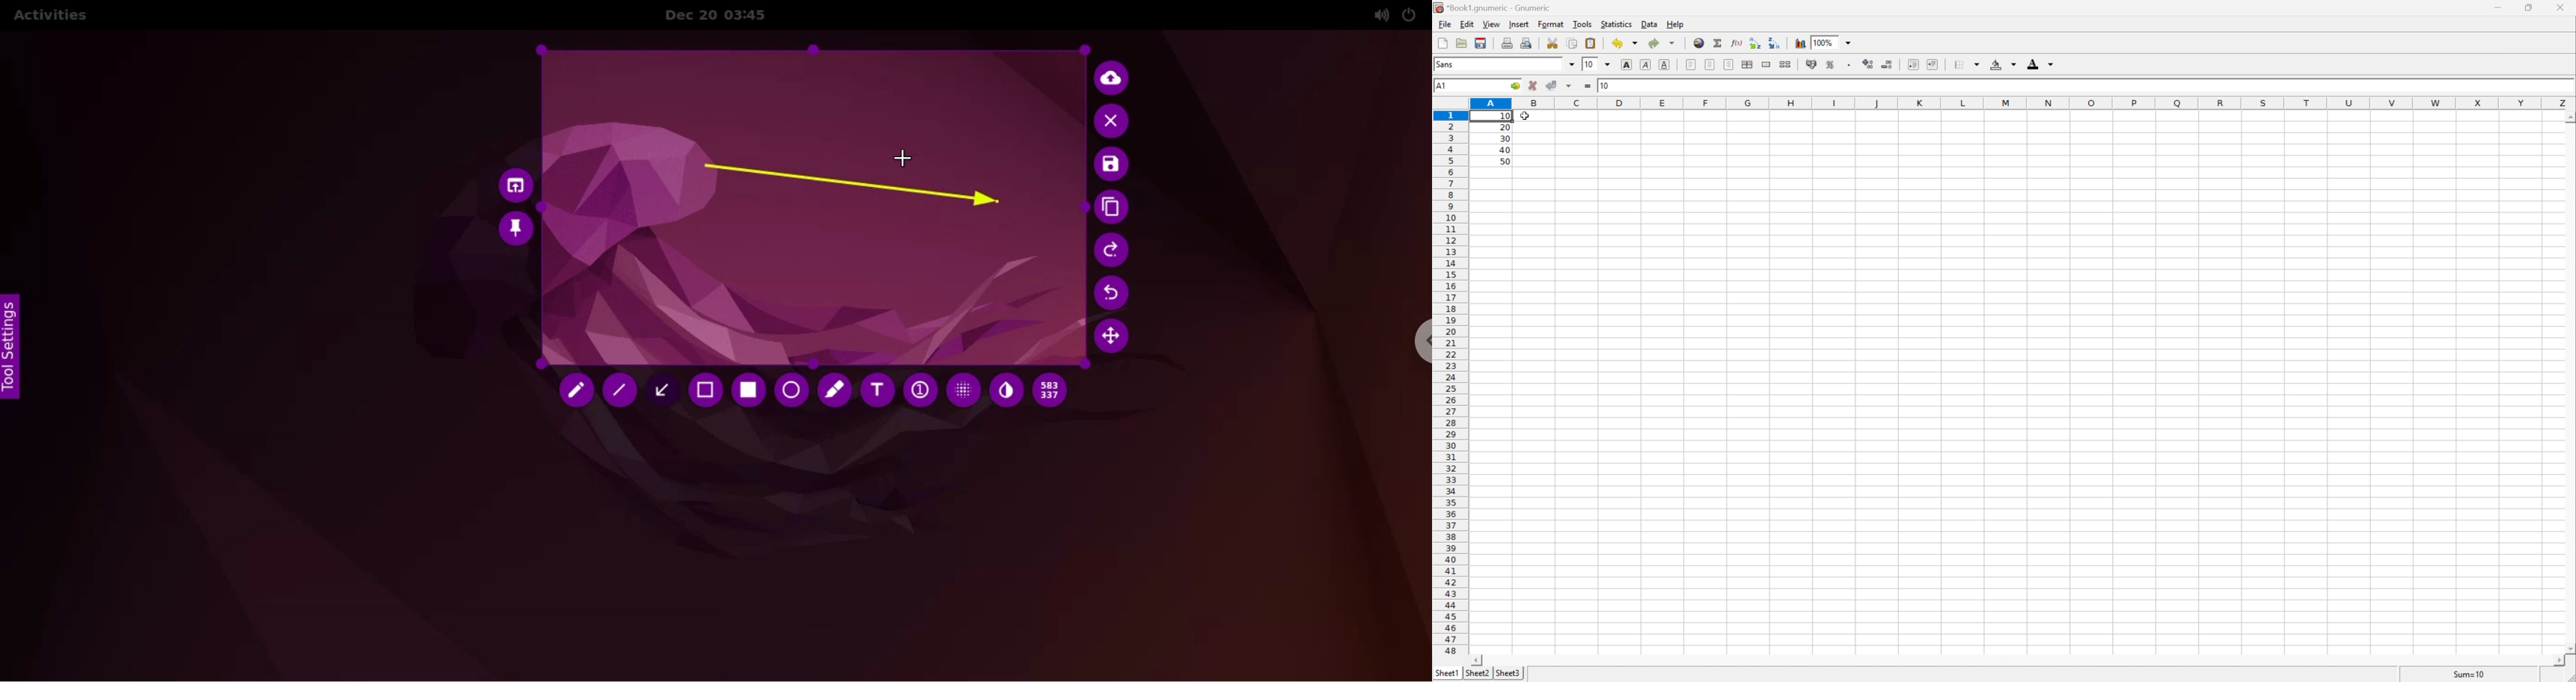 The height and width of the screenshot is (700, 2576). Describe the element at coordinates (2570, 117) in the screenshot. I see `Scroll Up` at that location.